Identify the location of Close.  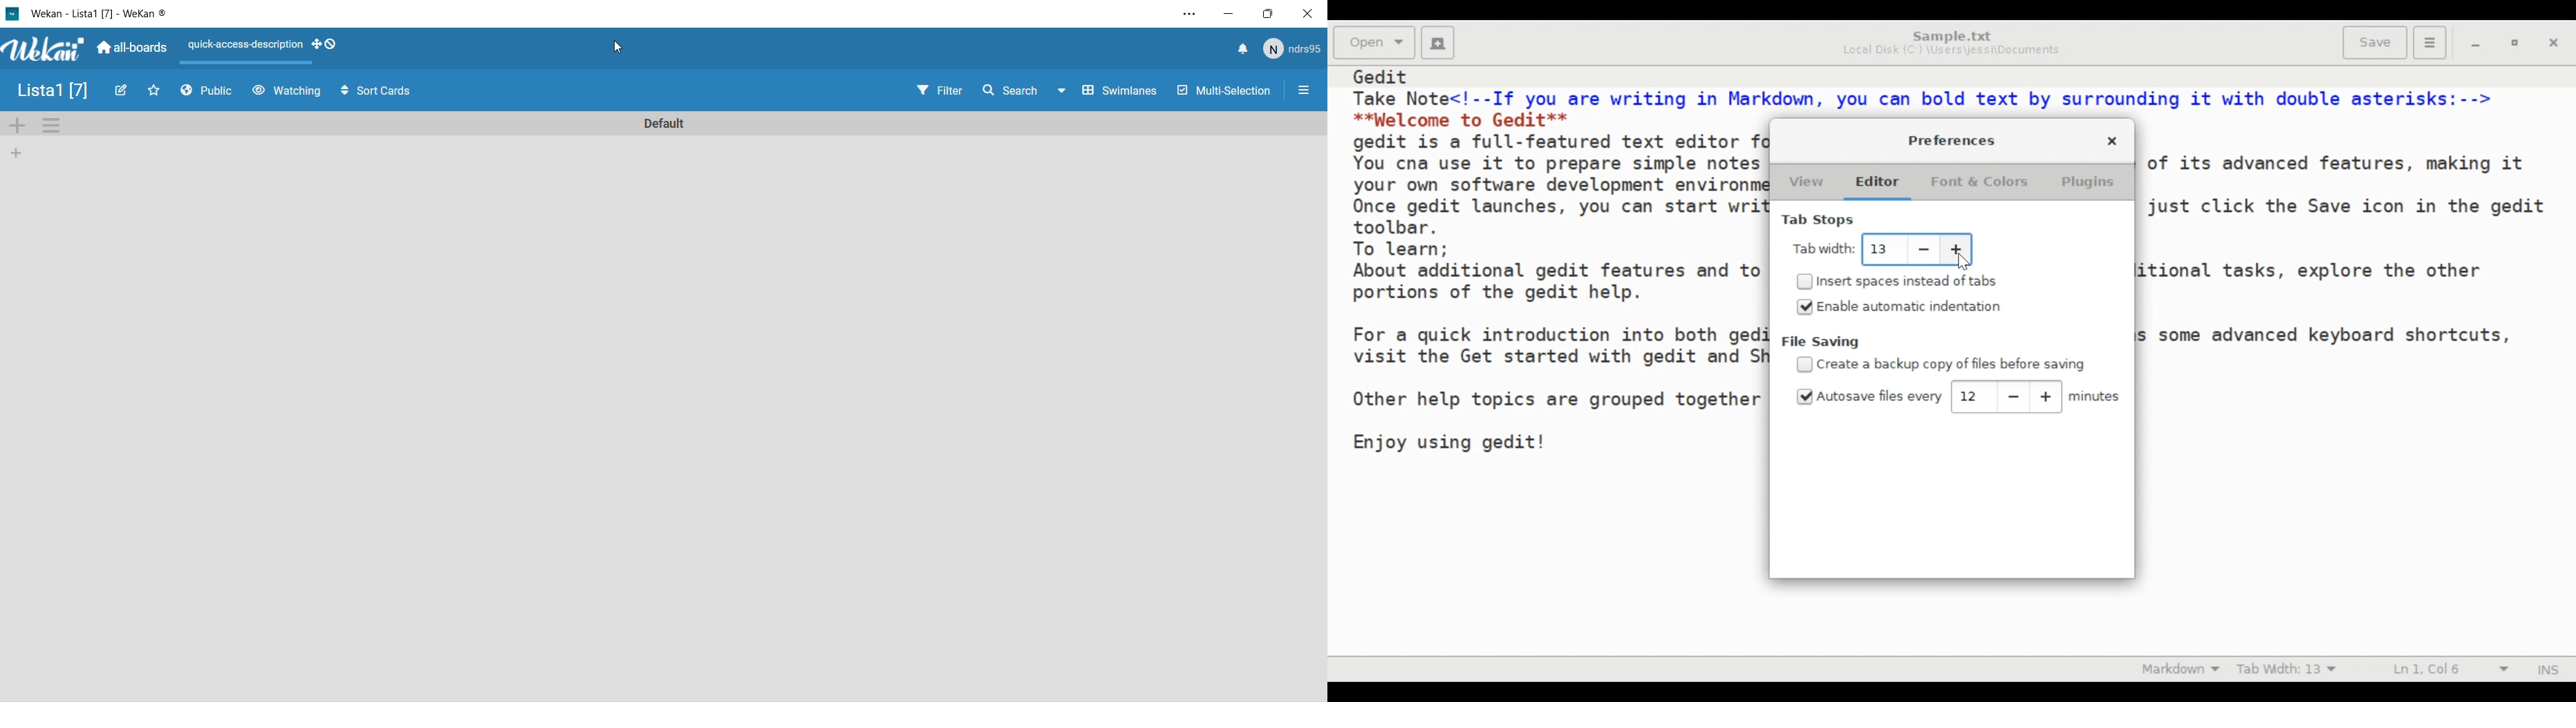
(2556, 45).